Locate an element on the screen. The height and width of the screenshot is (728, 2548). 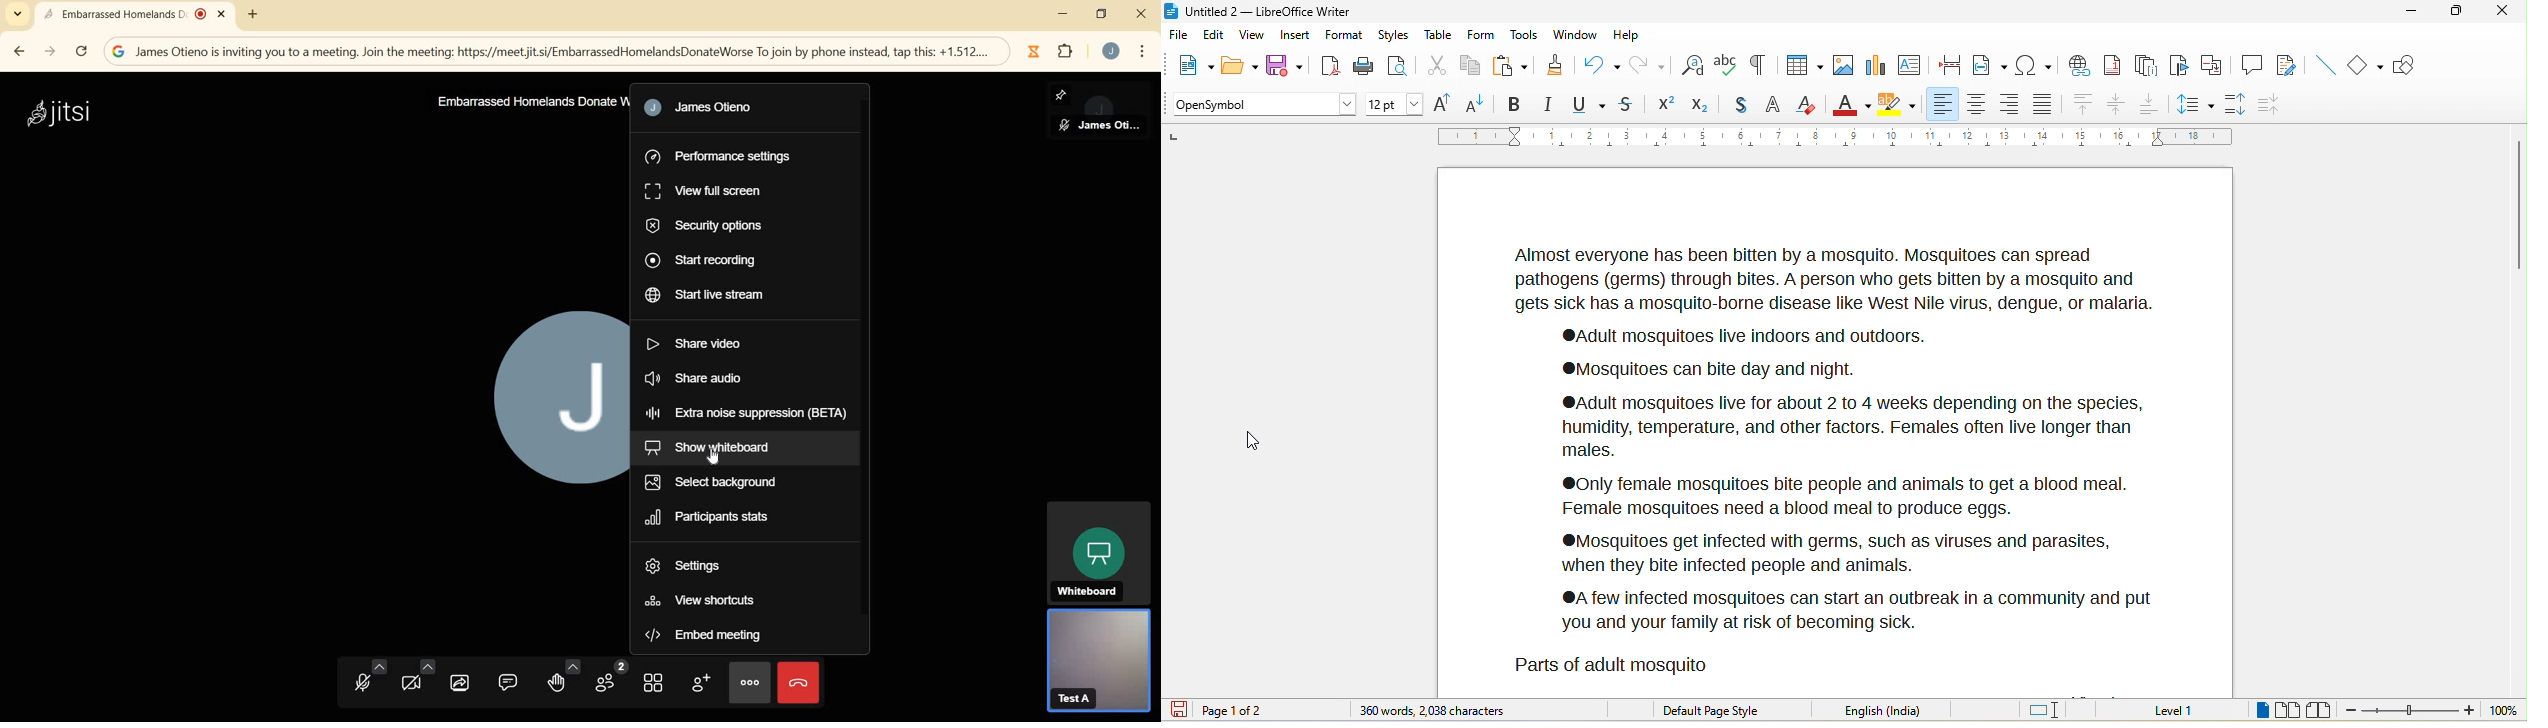
leave meeting is located at coordinates (801, 685).